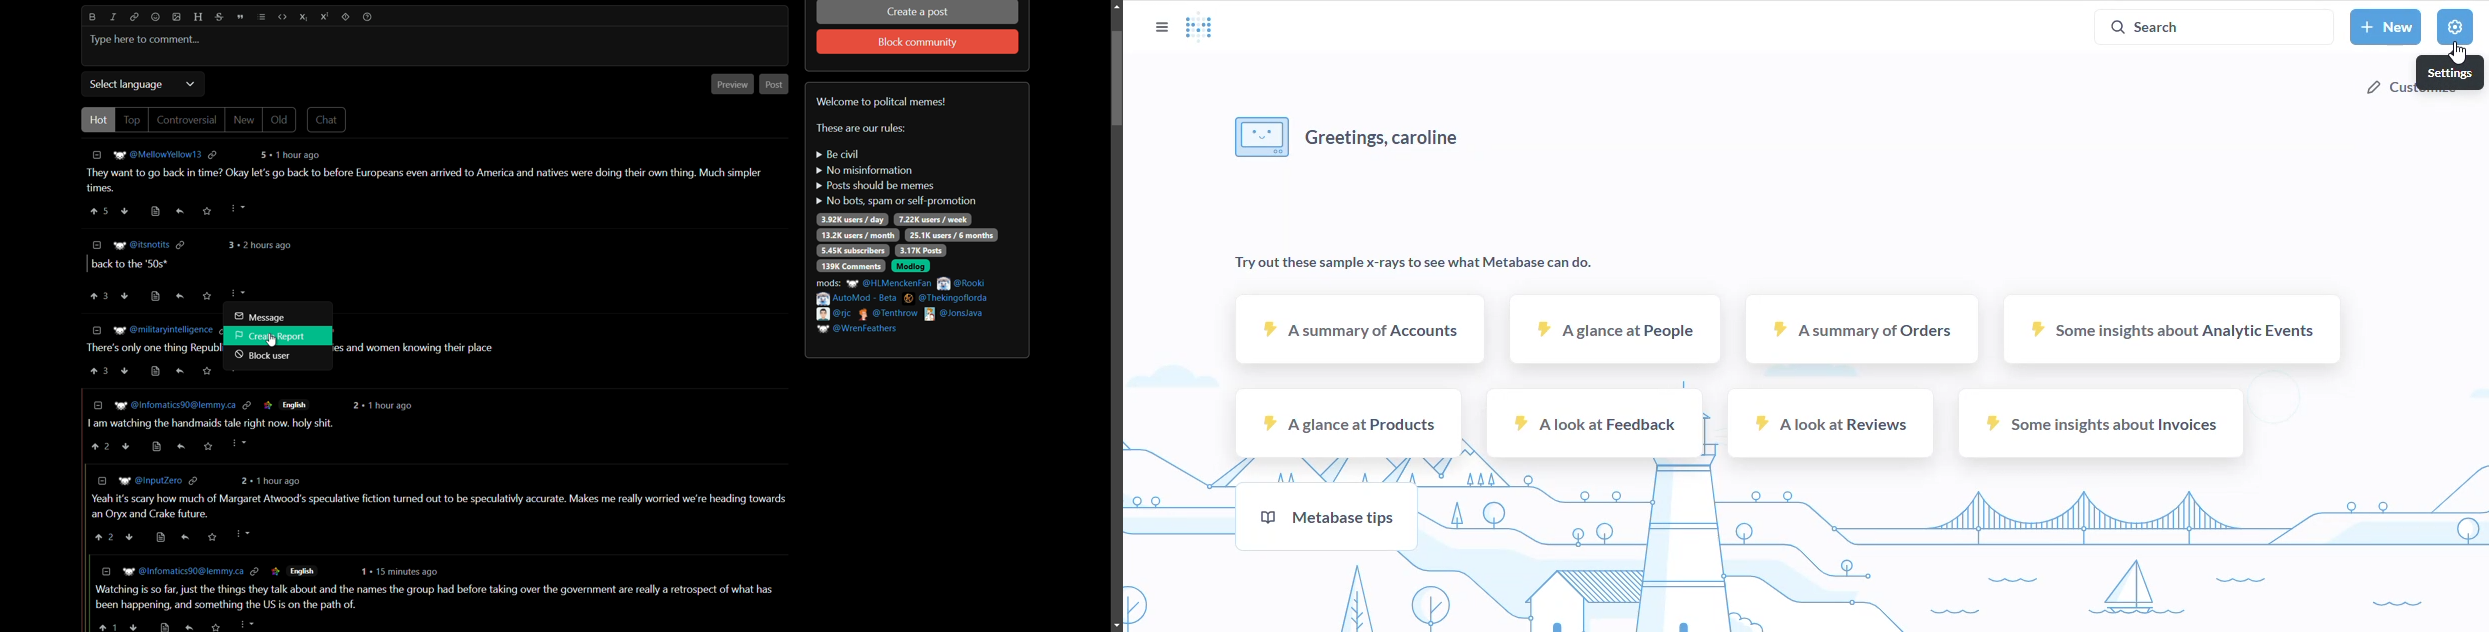  Describe the element at coordinates (92, 17) in the screenshot. I see `bold` at that location.